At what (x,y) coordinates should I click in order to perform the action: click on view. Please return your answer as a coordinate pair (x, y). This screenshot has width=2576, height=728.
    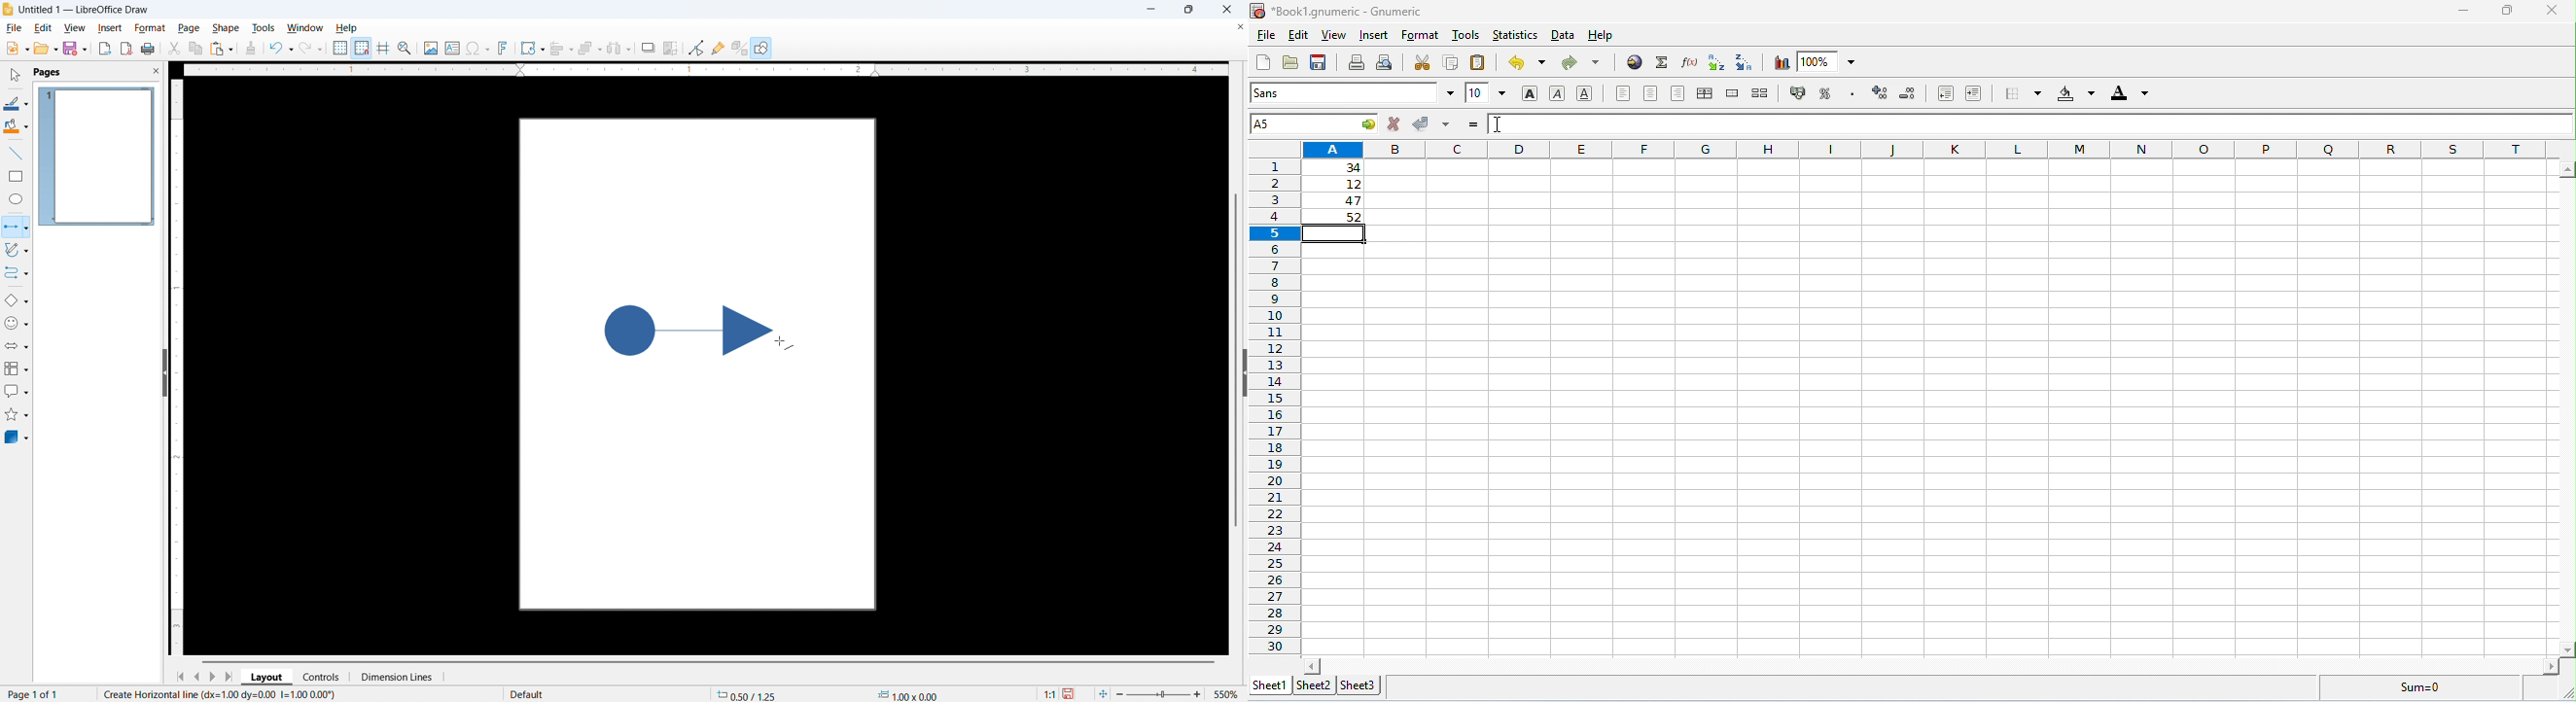
    Looking at the image, I should click on (1334, 36).